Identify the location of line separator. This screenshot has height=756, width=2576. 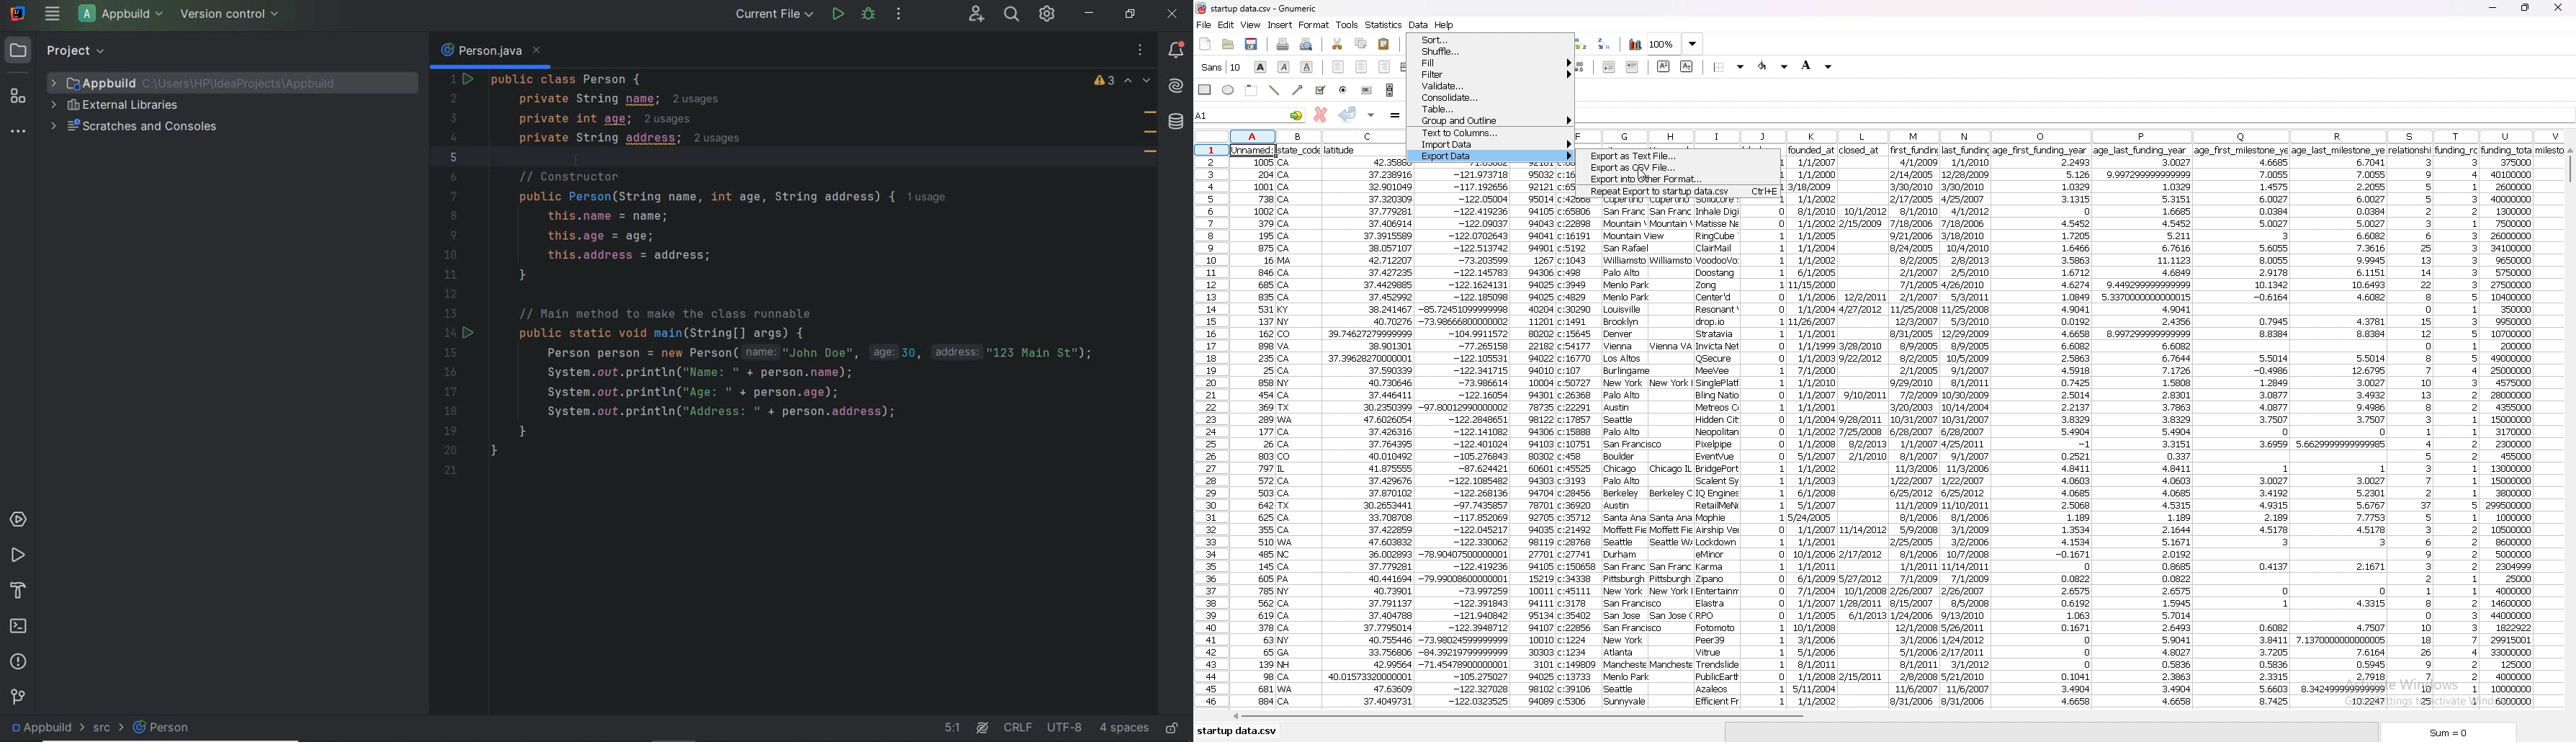
(1018, 728).